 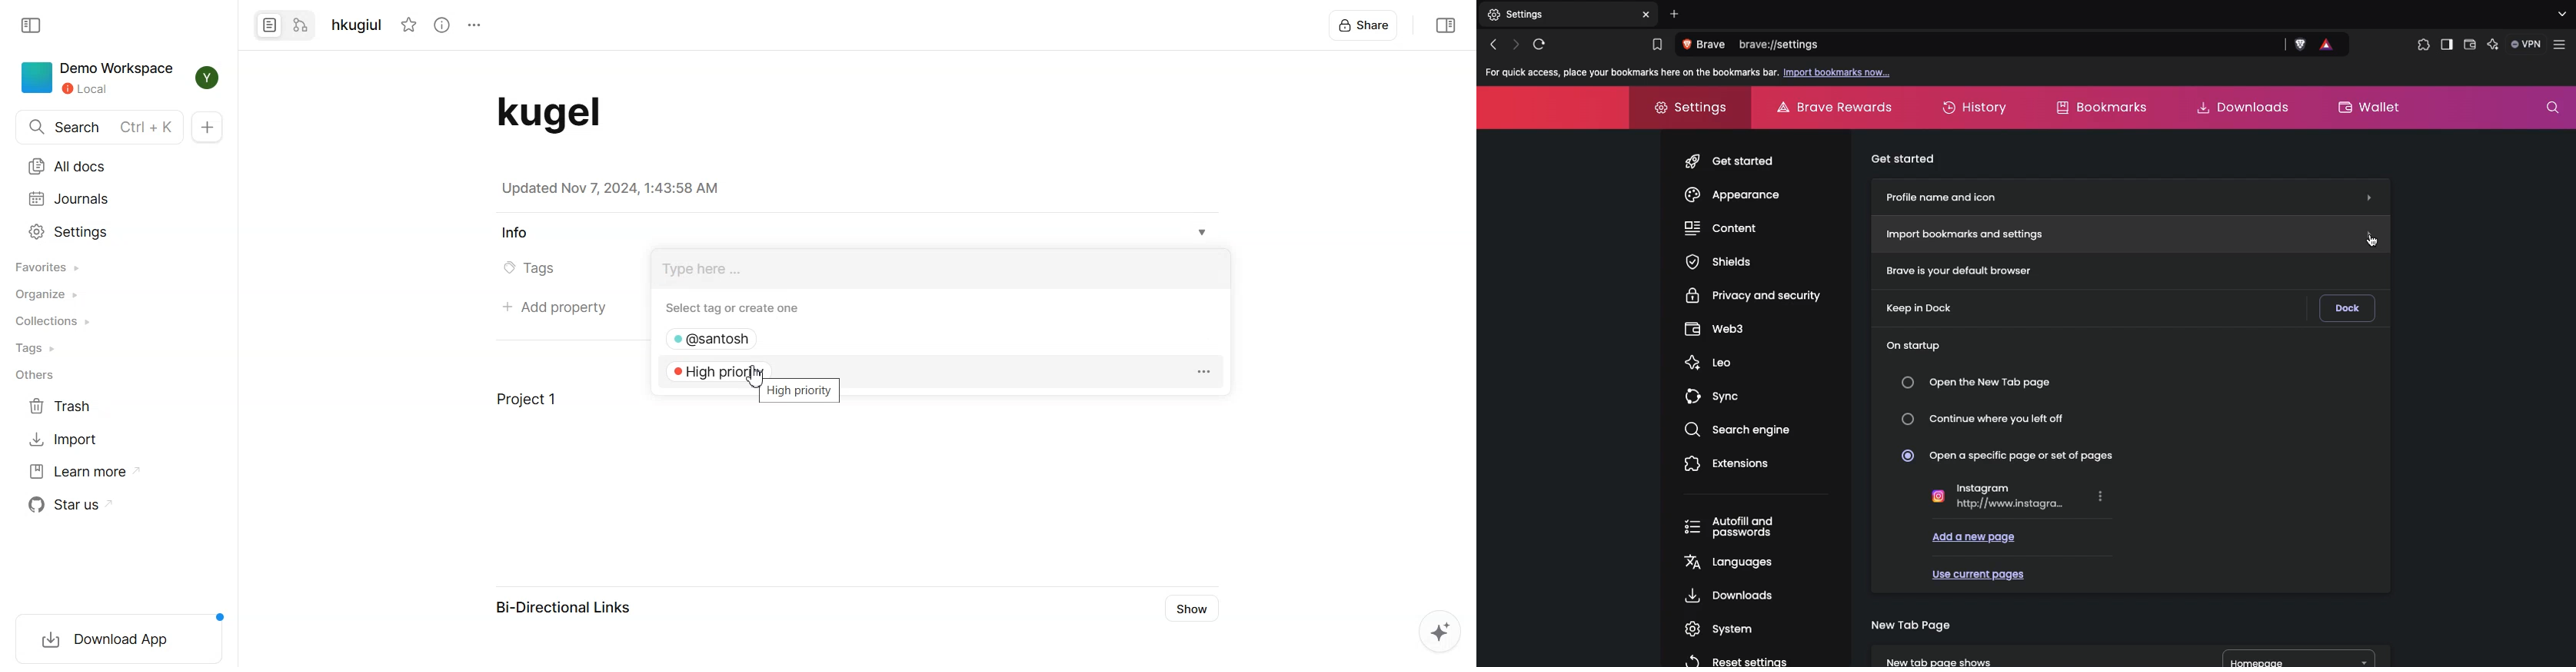 What do you see at coordinates (1365, 25) in the screenshot?
I see `Share` at bounding box center [1365, 25].